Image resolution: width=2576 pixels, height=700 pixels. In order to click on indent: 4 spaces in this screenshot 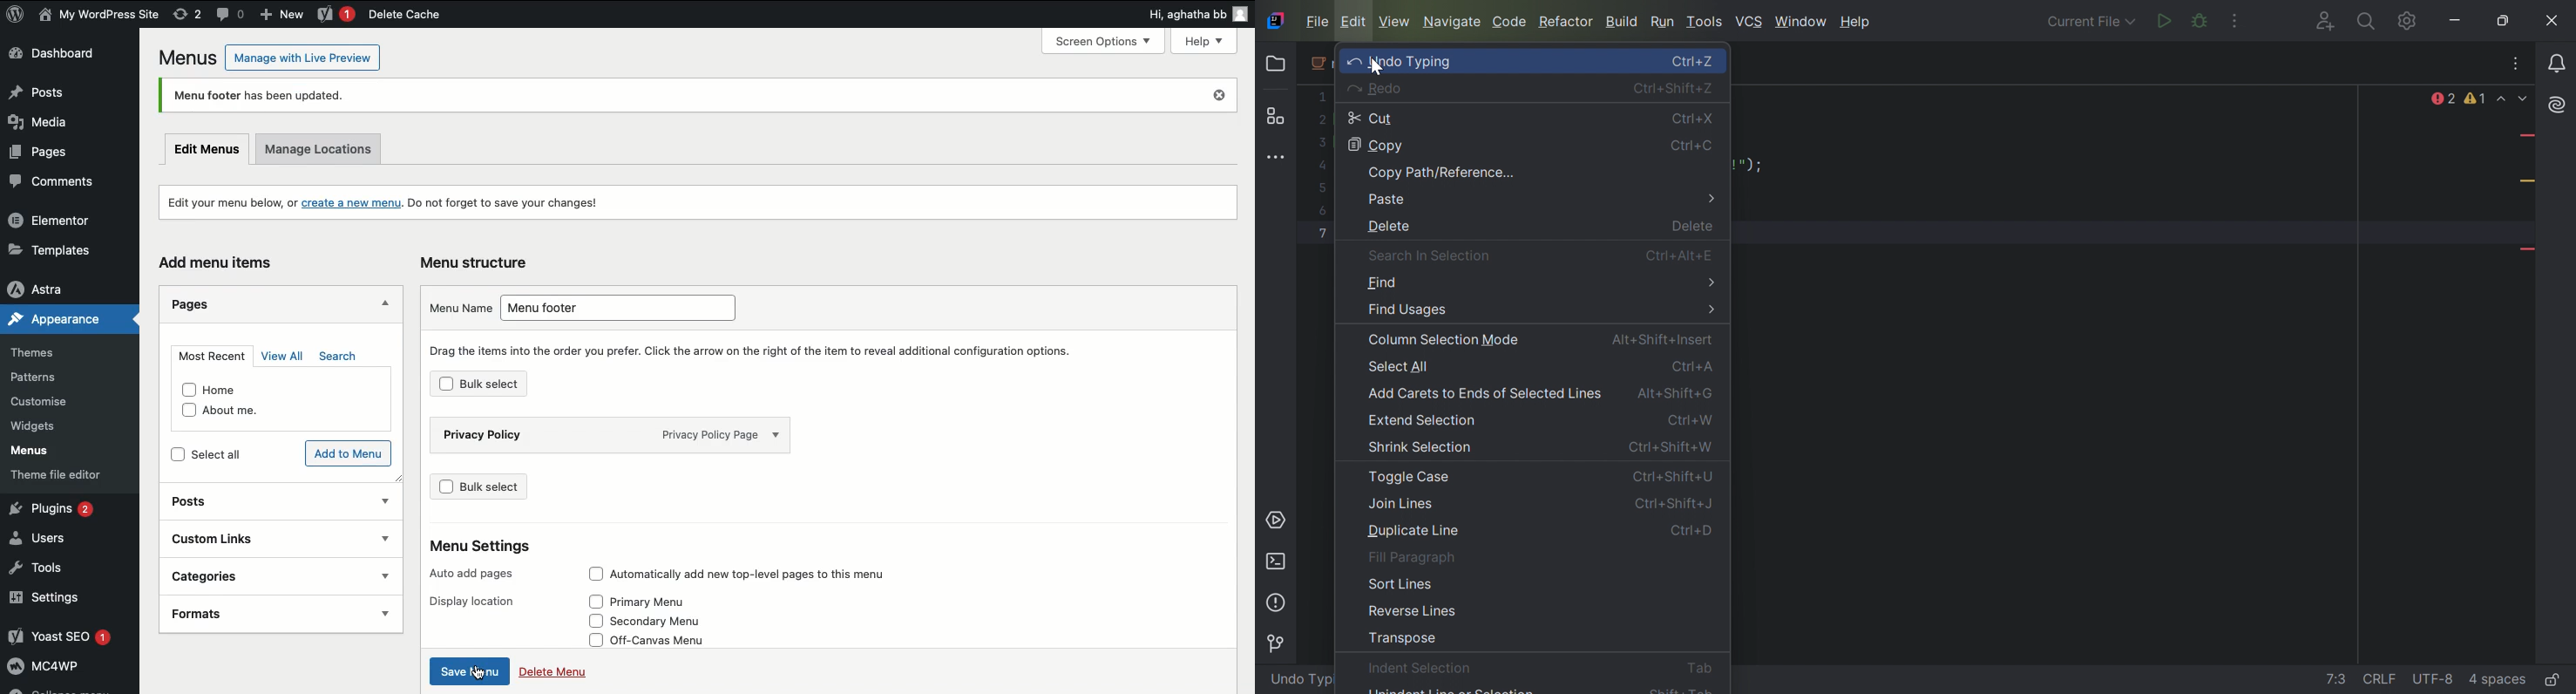, I will do `click(2498, 677)`.